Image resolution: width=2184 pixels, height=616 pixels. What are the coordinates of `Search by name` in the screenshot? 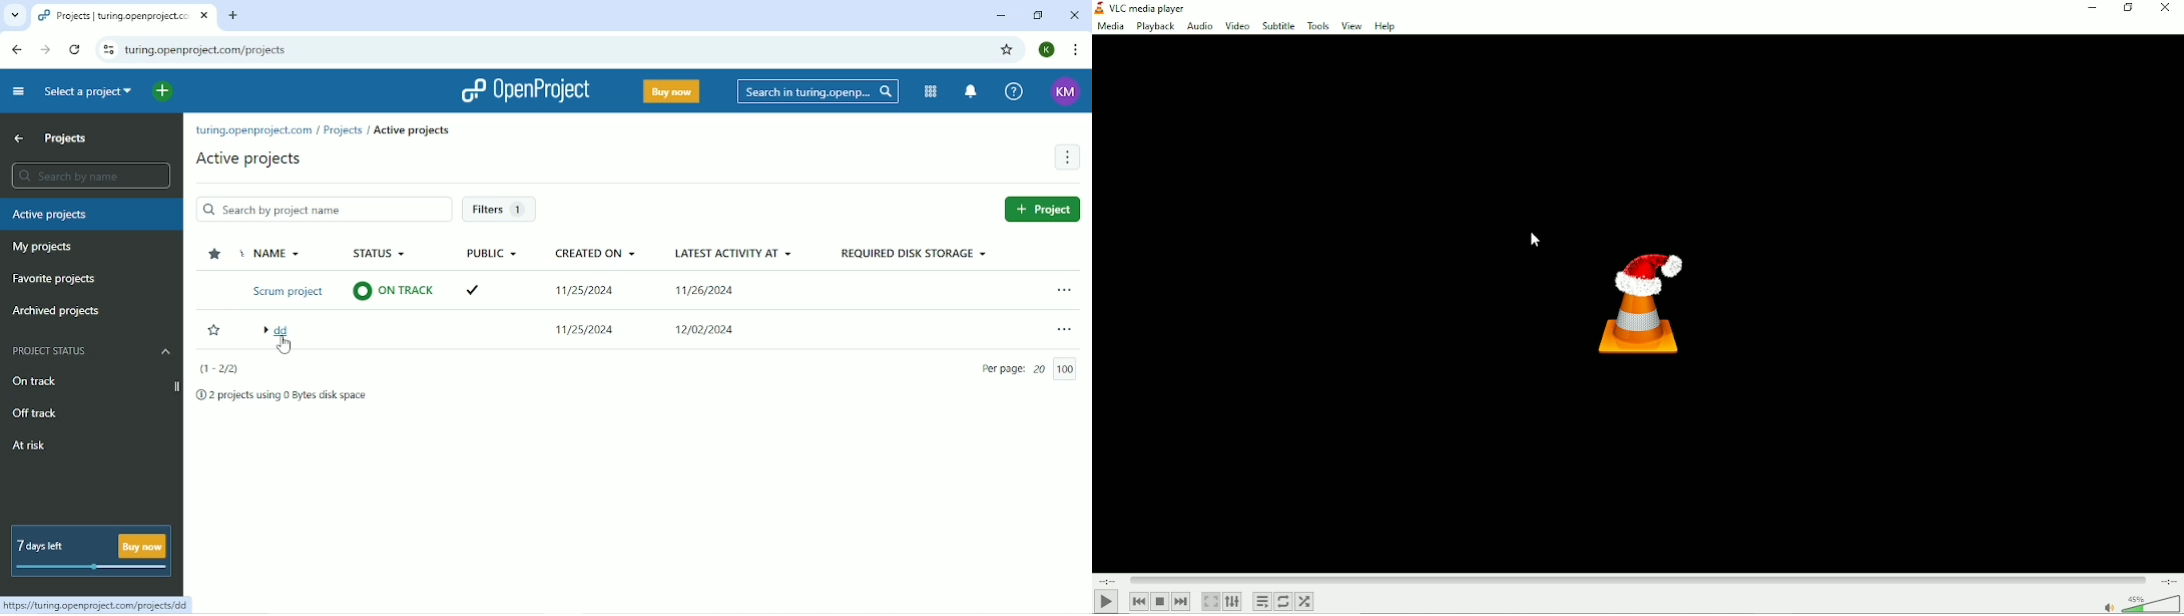 It's located at (87, 175).